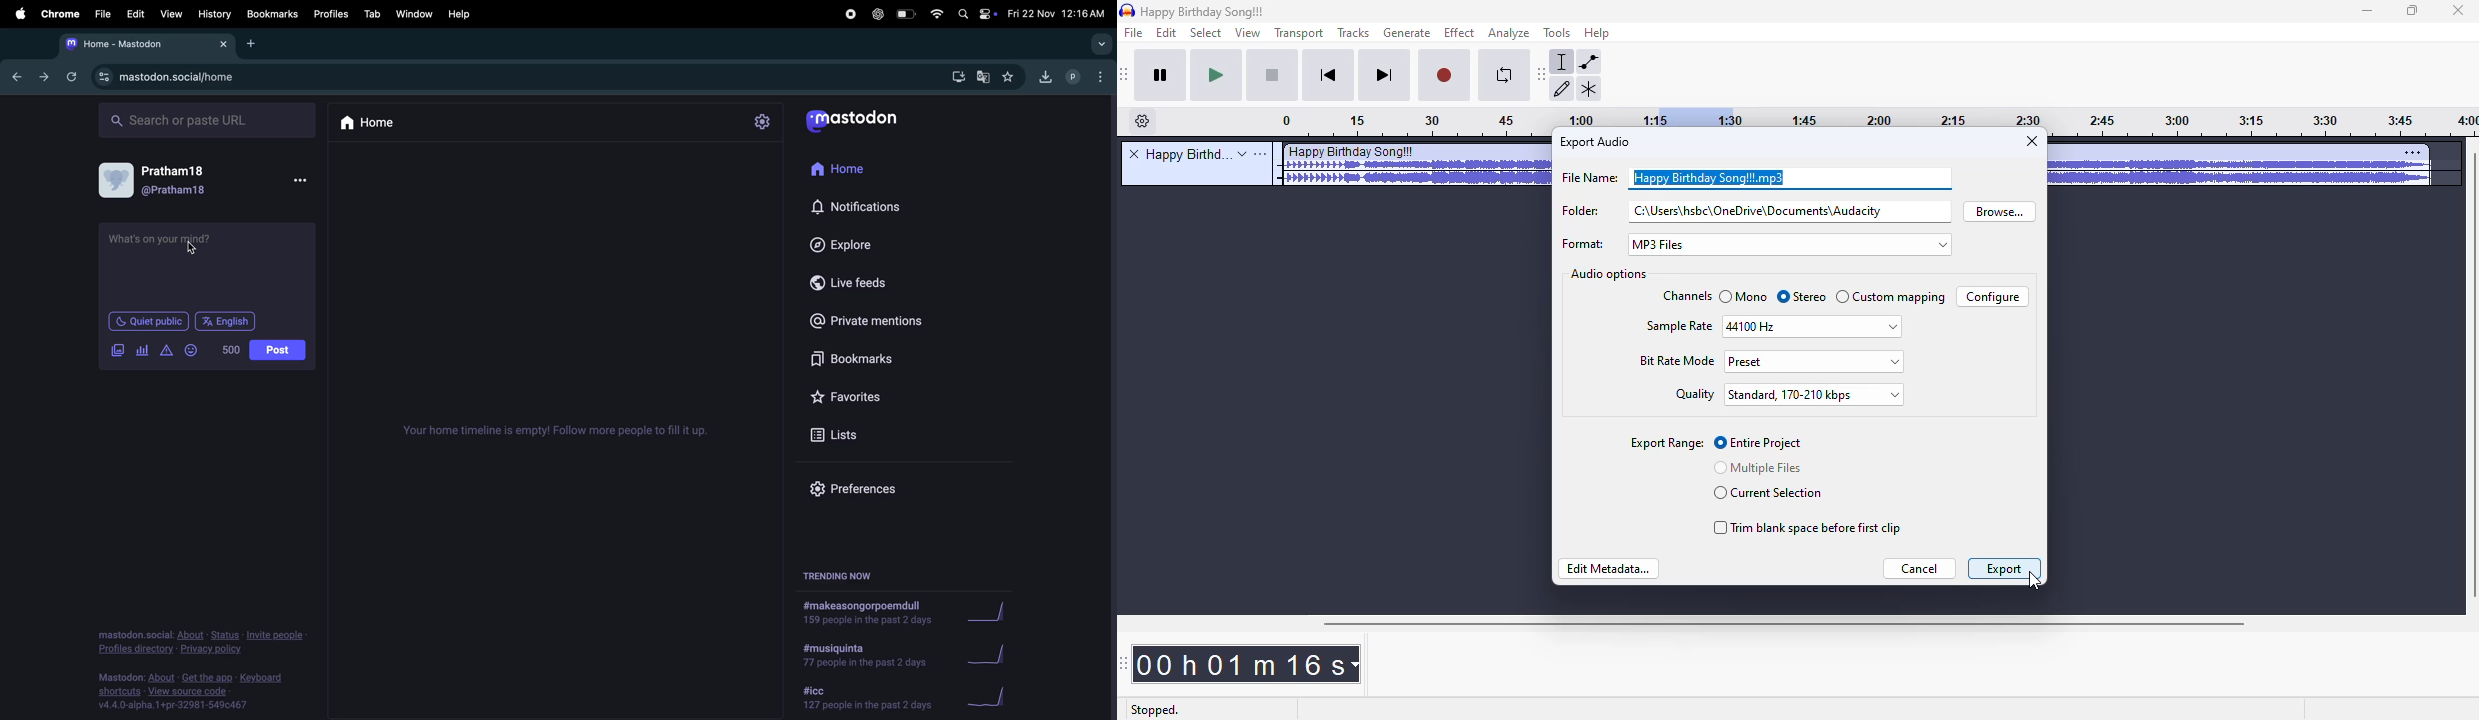 Image resolution: width=2492 pixels, height=728 pixels. I want to click on search bar, so click(206, 121).